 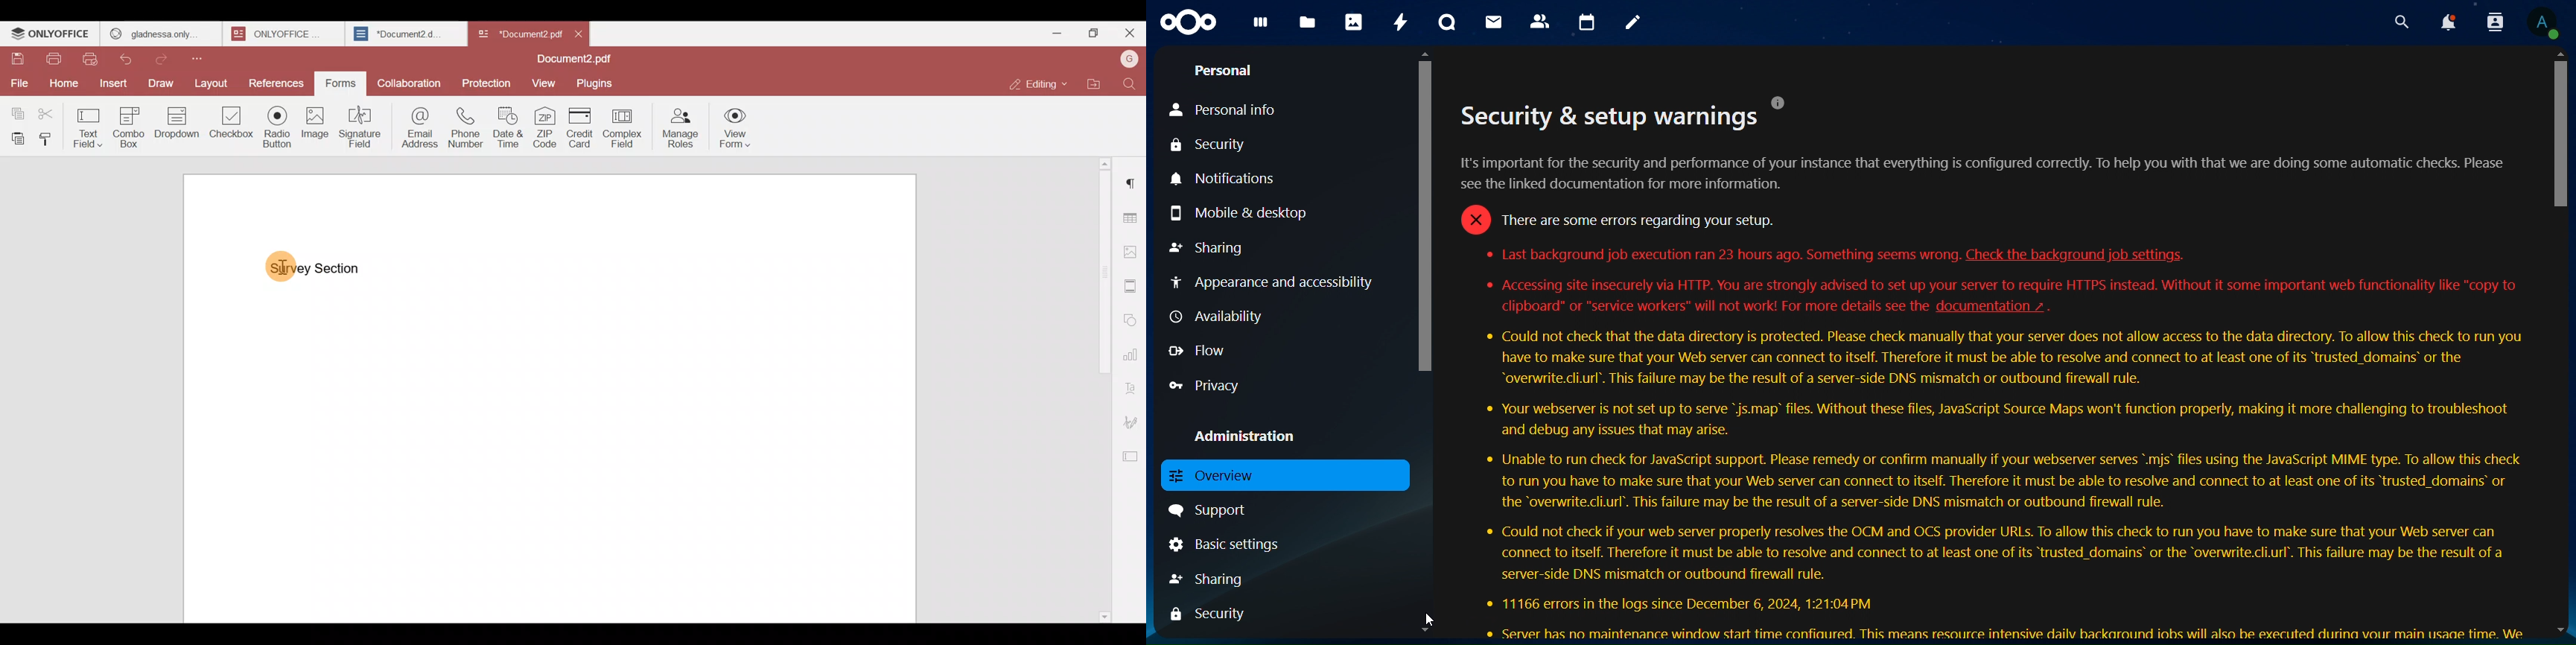 I want to click on Checkbox, so click(x=229, y=125).